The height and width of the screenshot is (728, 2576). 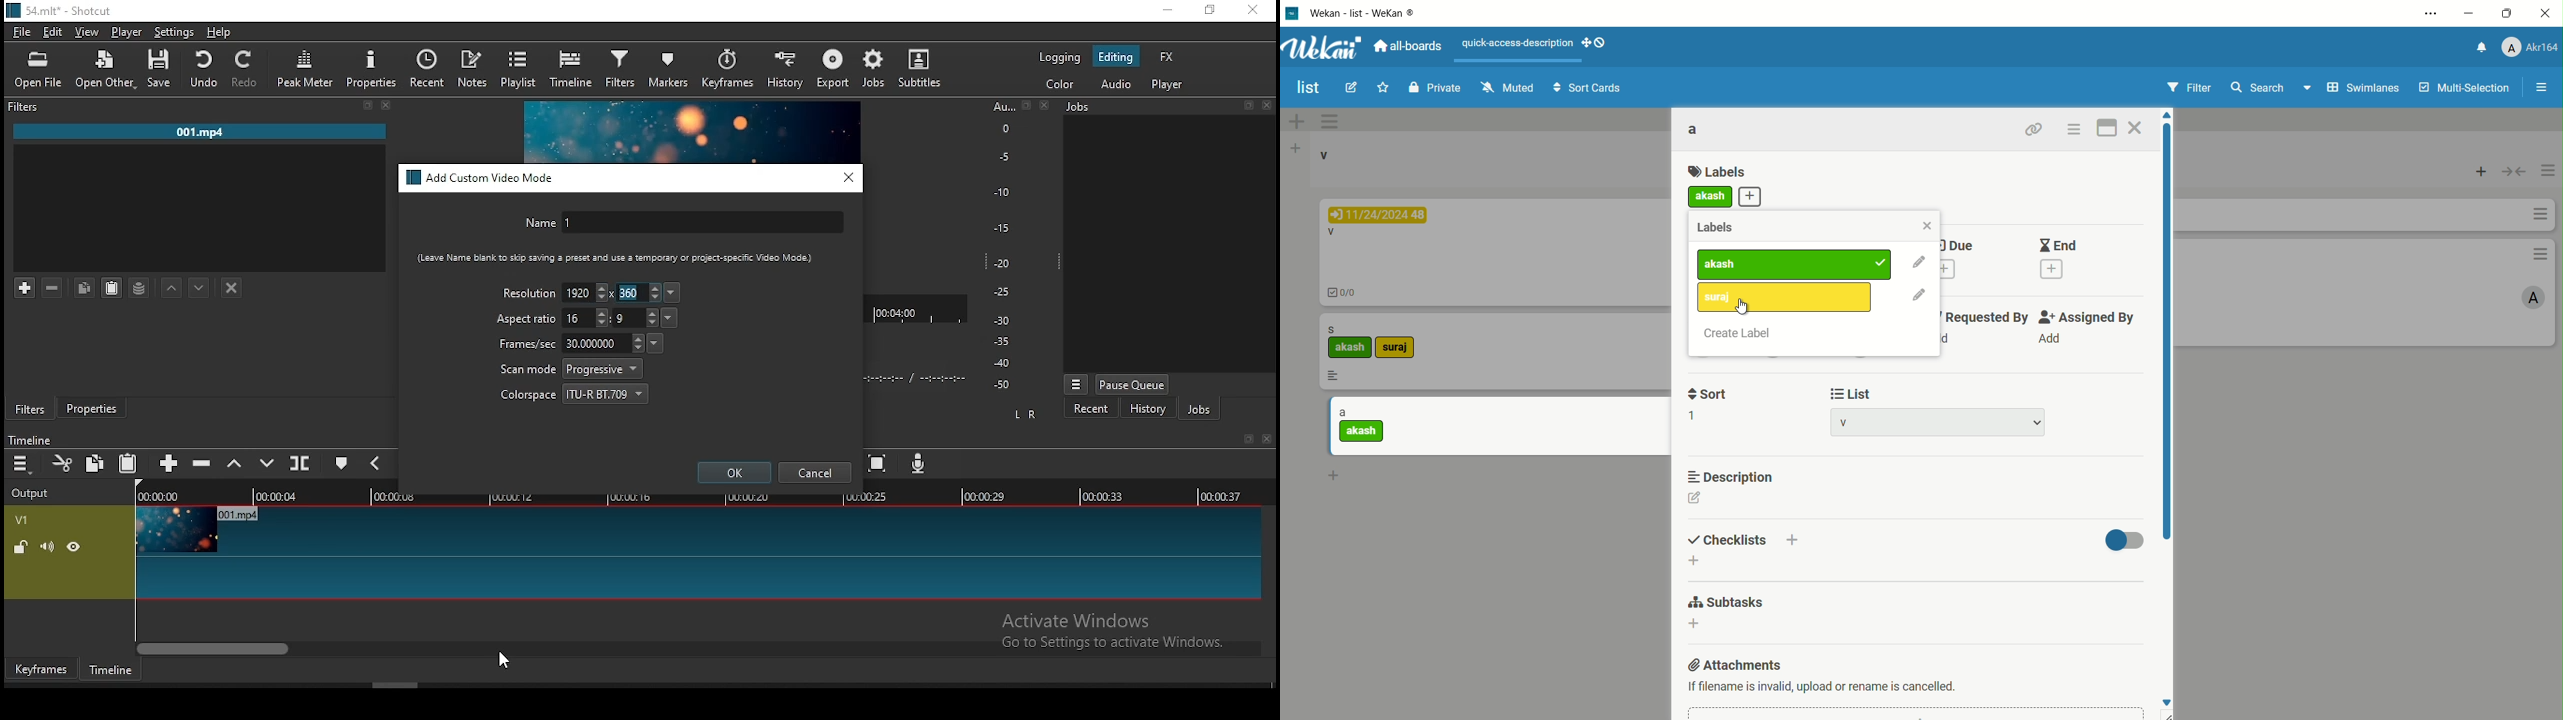 What do you see at coordinates (112, 288) in the screenshot?
I see `paste` at bounding box center [112, 288].